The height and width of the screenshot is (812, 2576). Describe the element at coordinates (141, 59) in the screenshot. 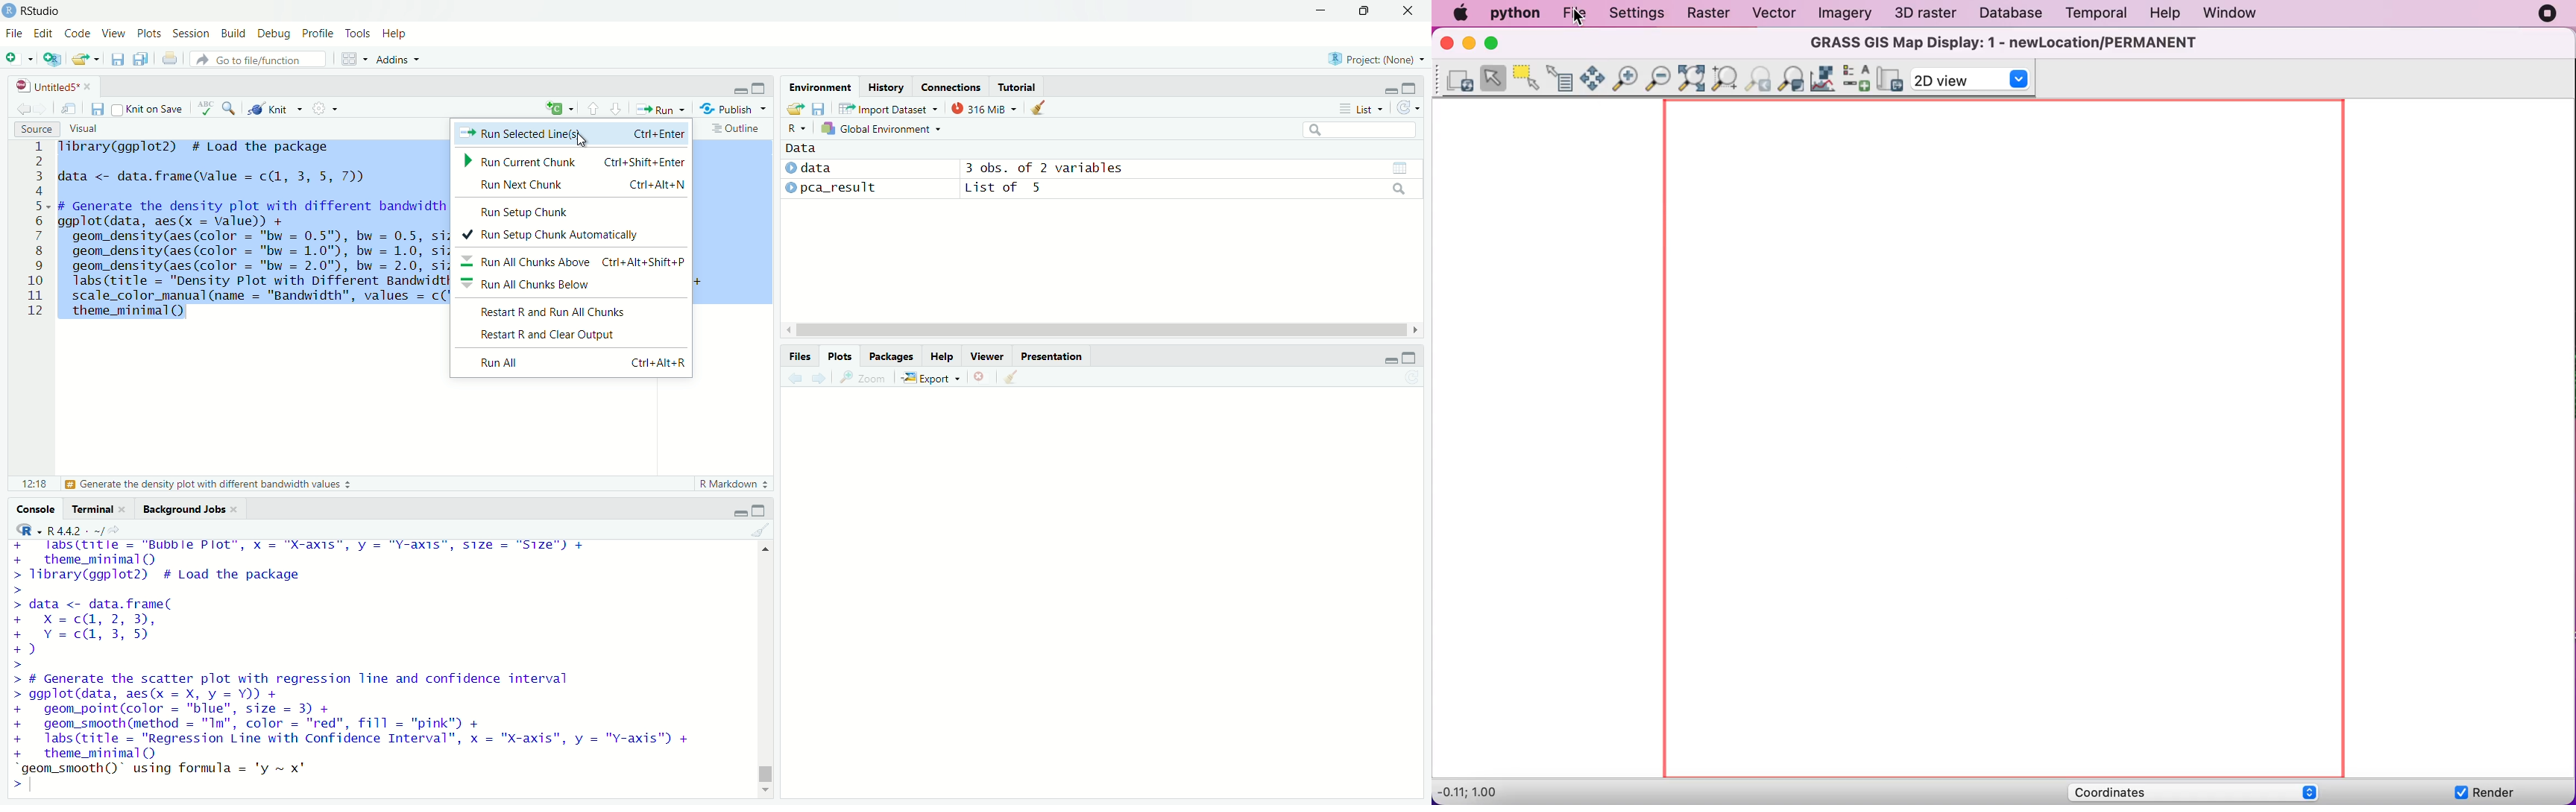

I see `Save all open documents` at that location.